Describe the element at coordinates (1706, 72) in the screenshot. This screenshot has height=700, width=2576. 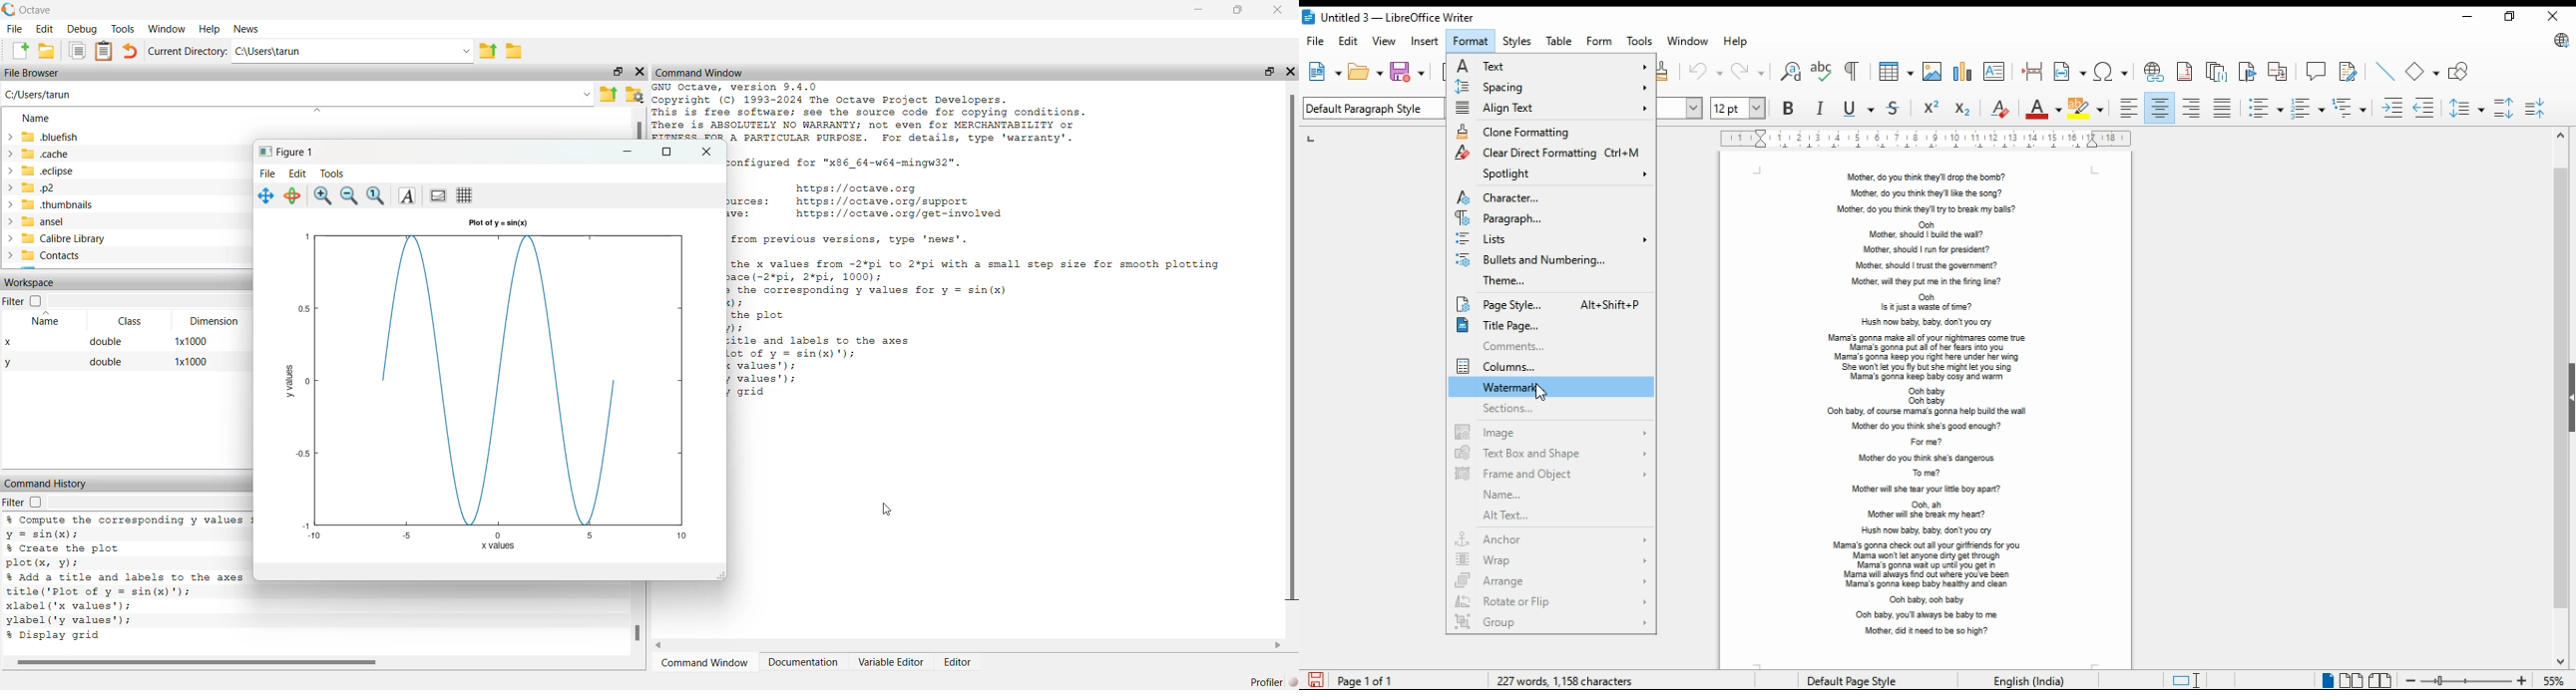
I see `undo` at that location.